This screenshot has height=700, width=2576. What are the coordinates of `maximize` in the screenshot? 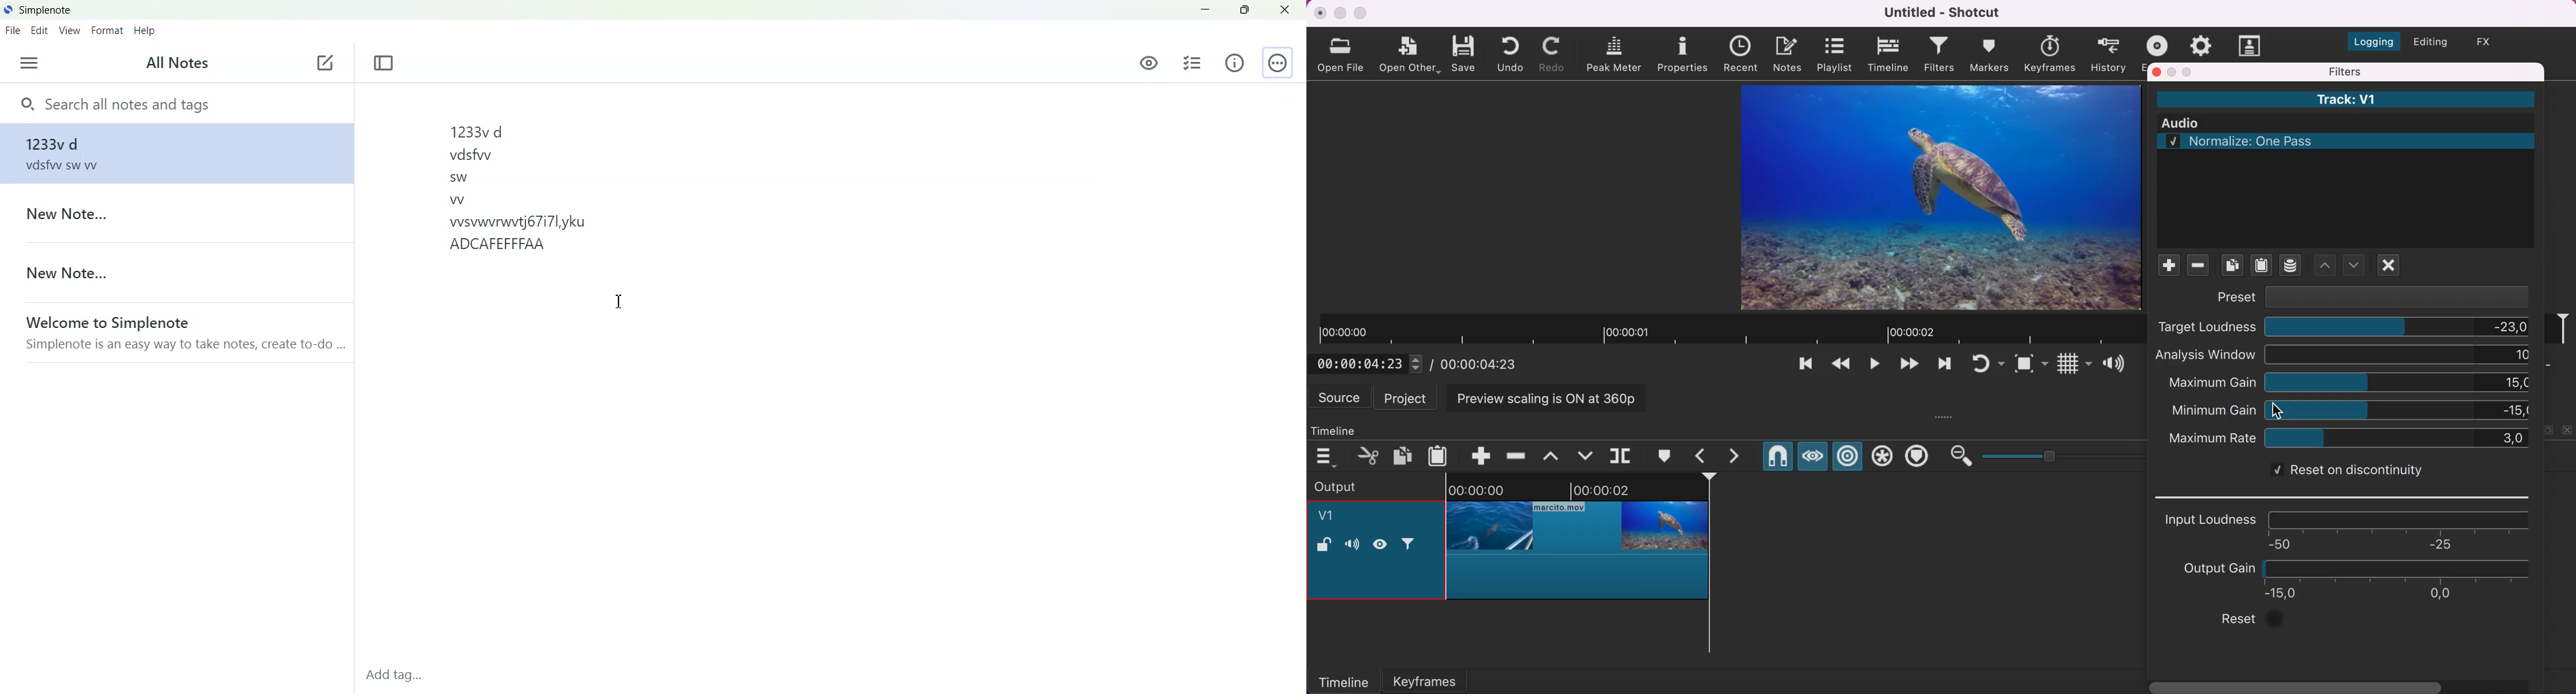 It's located at (2190, 71).